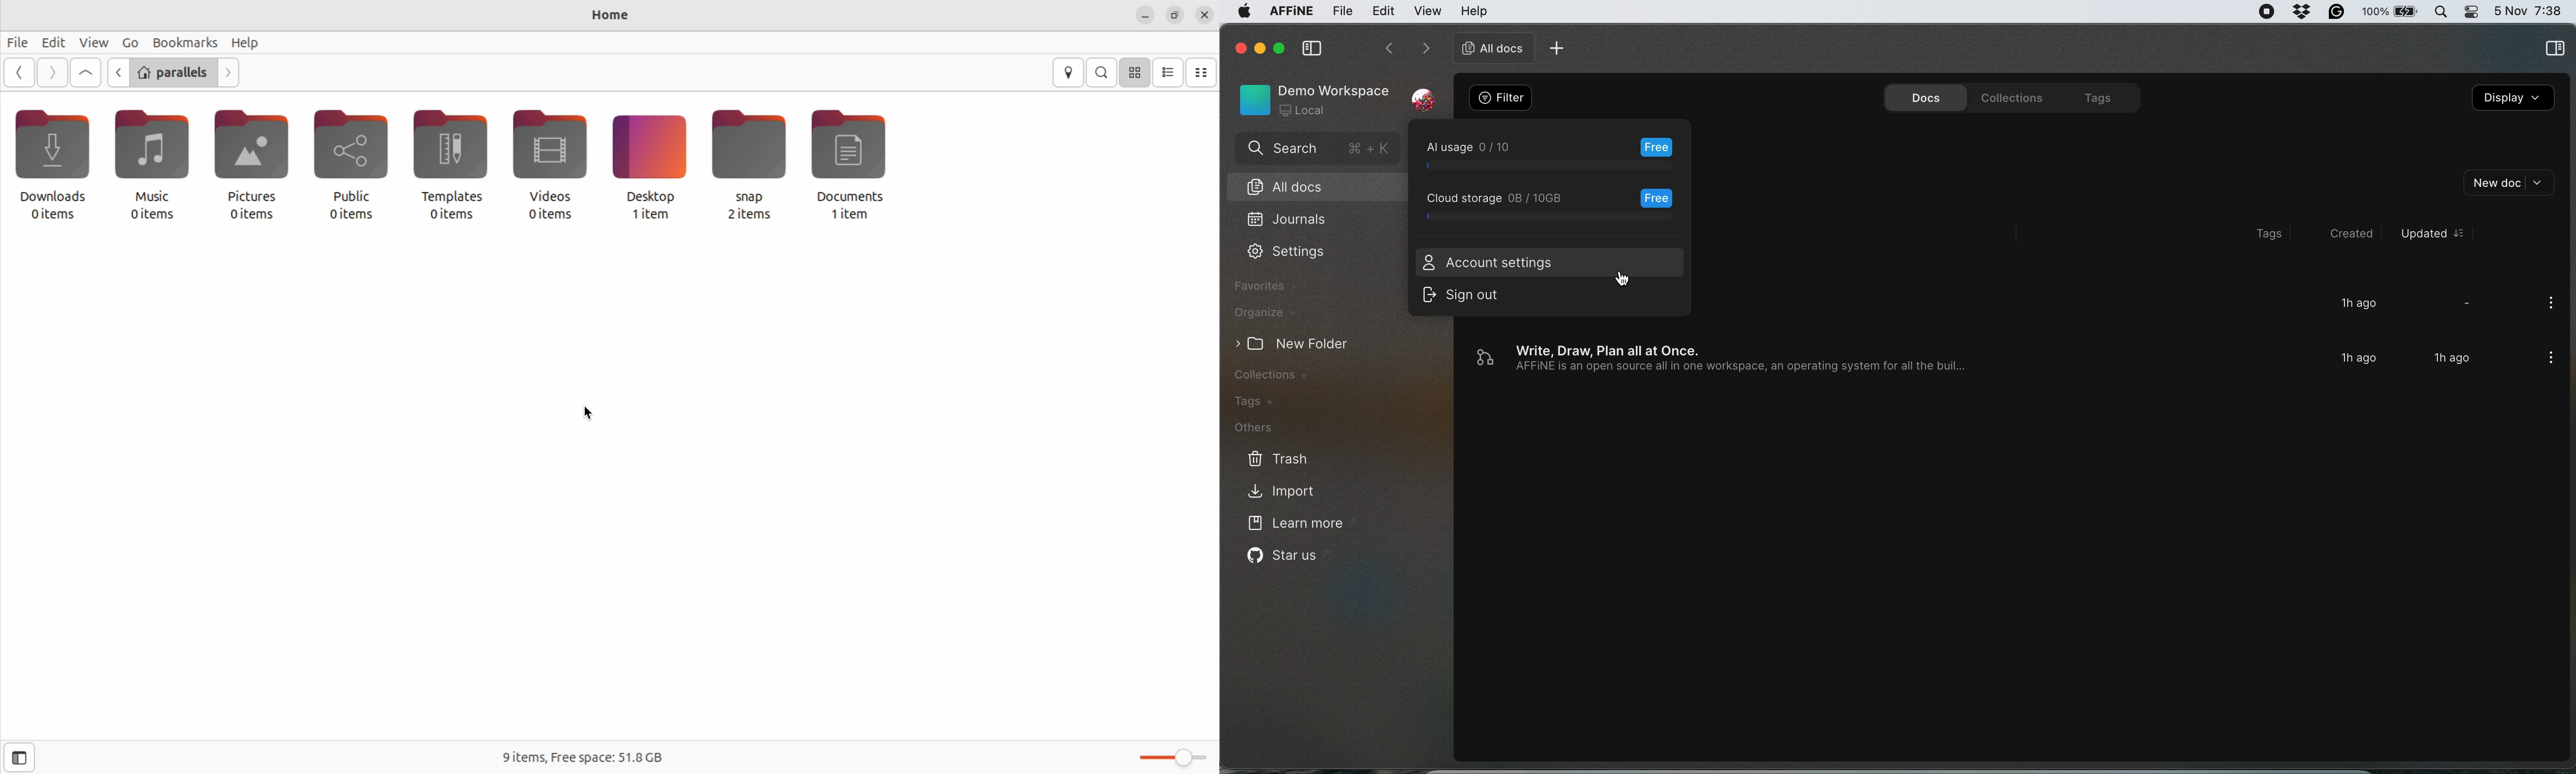 This screenshot has height=784, width=2576. I want to click on close, so click(1239, 46).